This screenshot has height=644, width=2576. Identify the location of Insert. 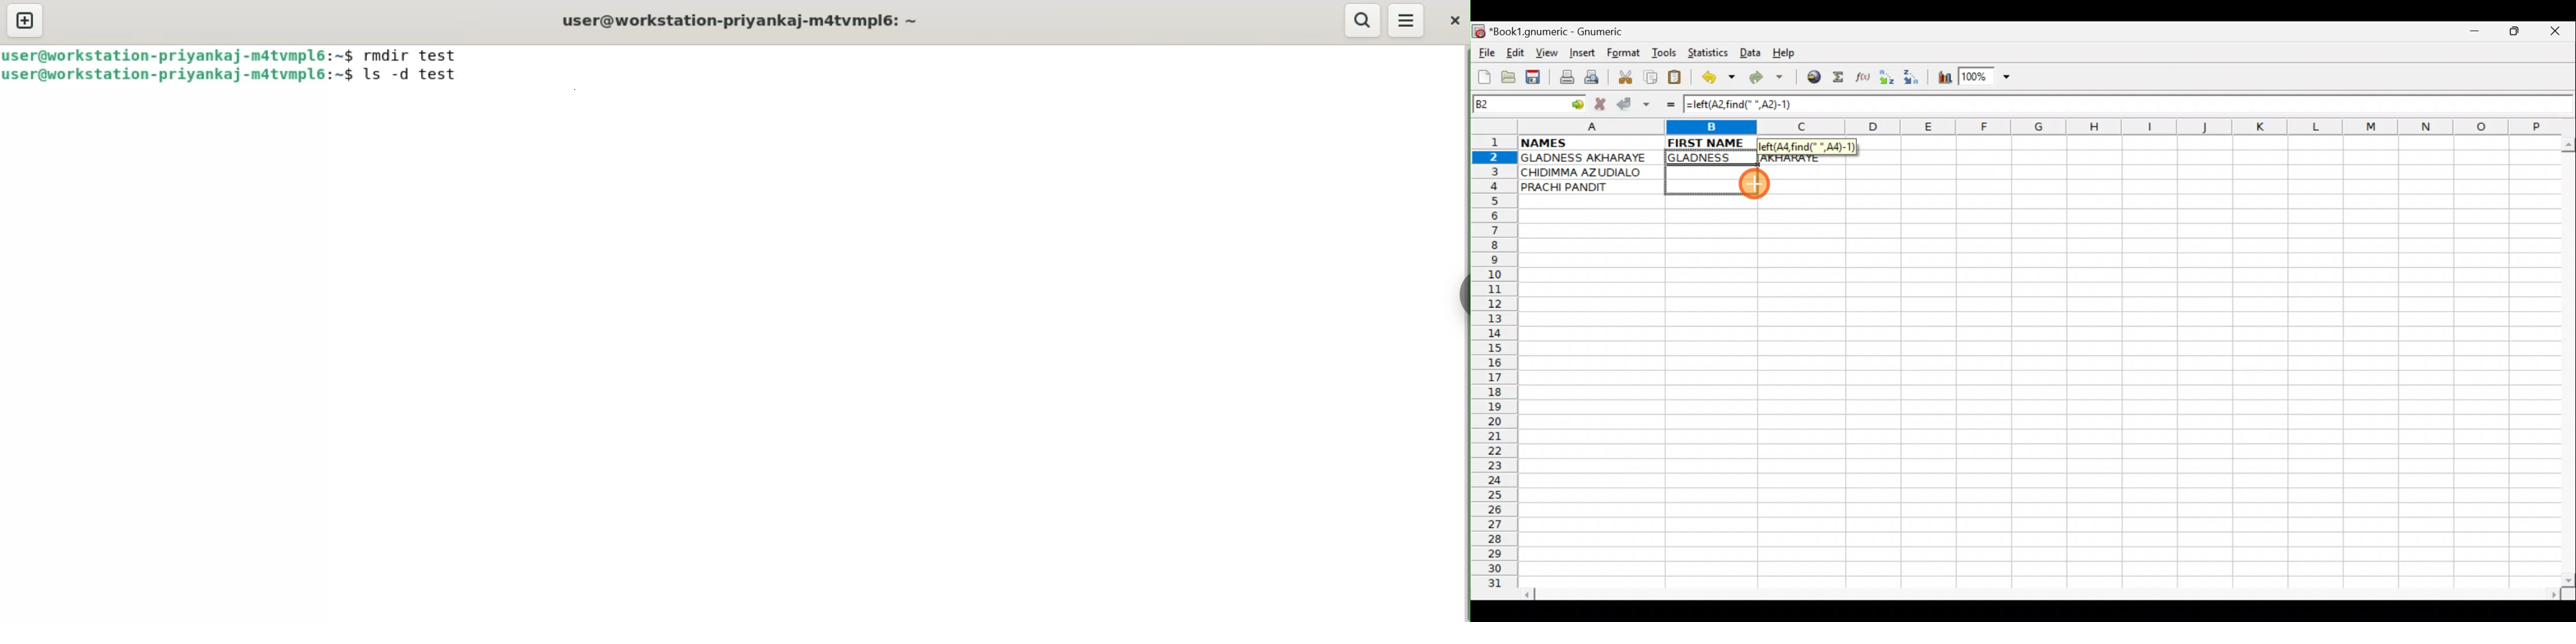
(1582, 53).